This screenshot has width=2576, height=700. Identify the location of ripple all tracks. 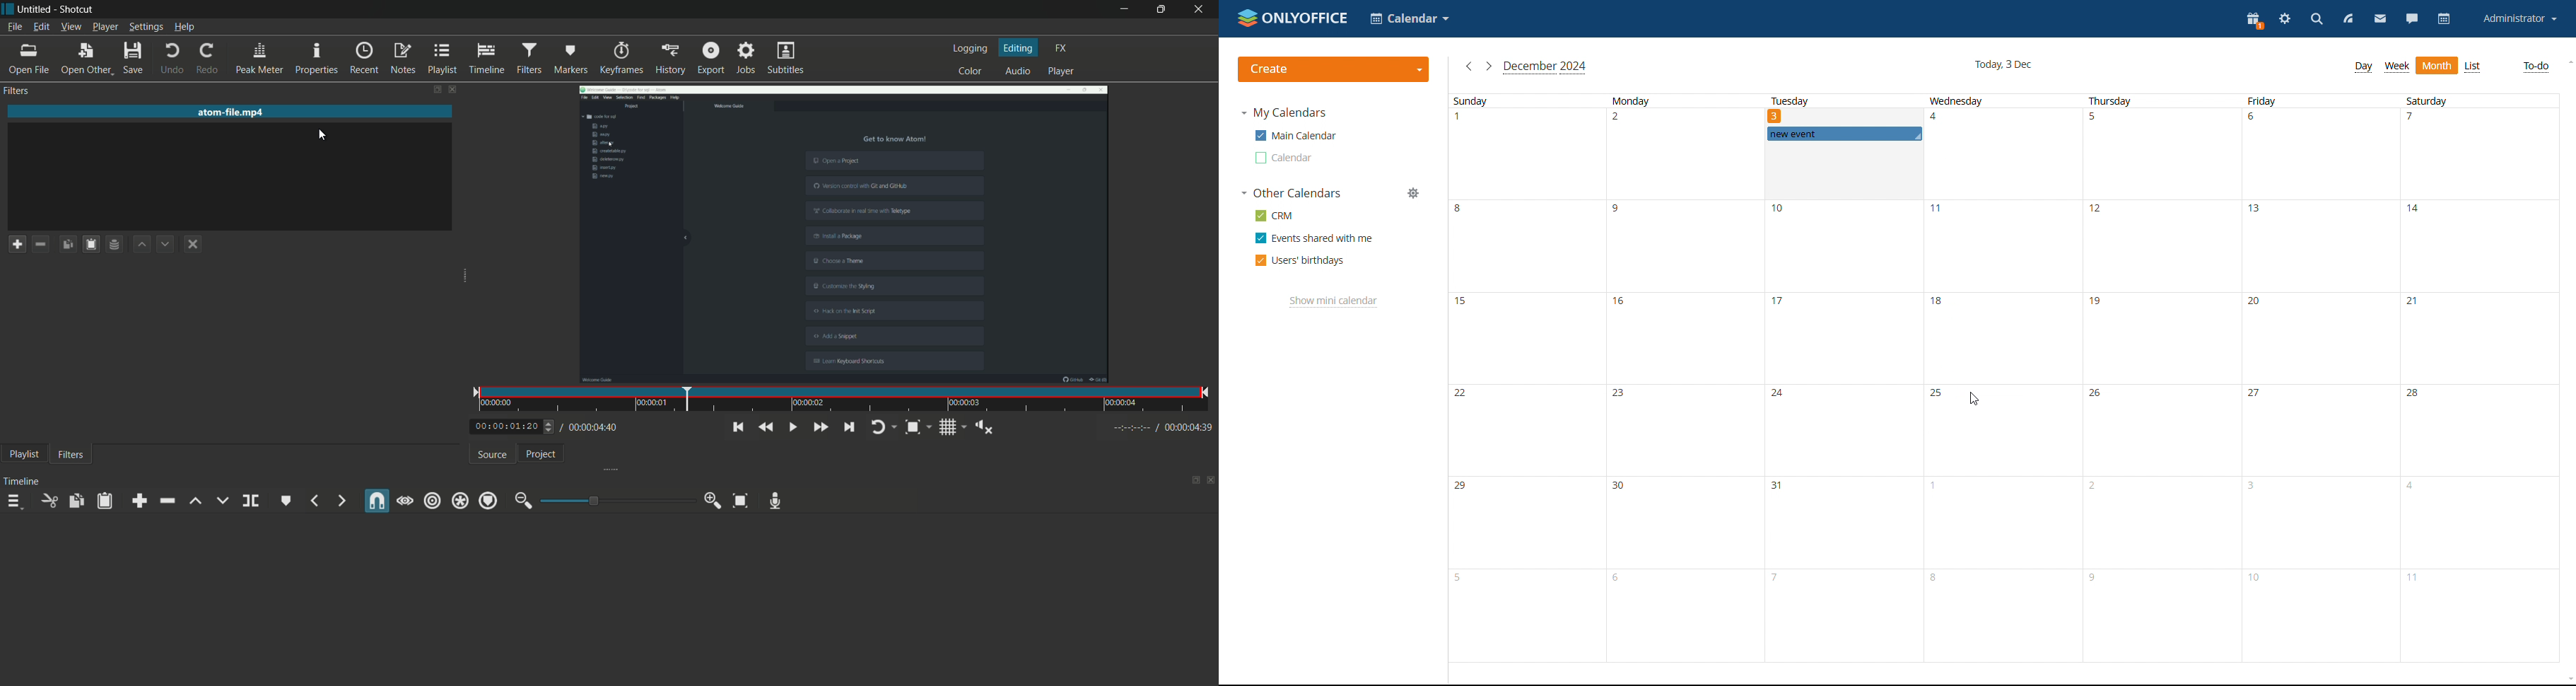
(459, 501).